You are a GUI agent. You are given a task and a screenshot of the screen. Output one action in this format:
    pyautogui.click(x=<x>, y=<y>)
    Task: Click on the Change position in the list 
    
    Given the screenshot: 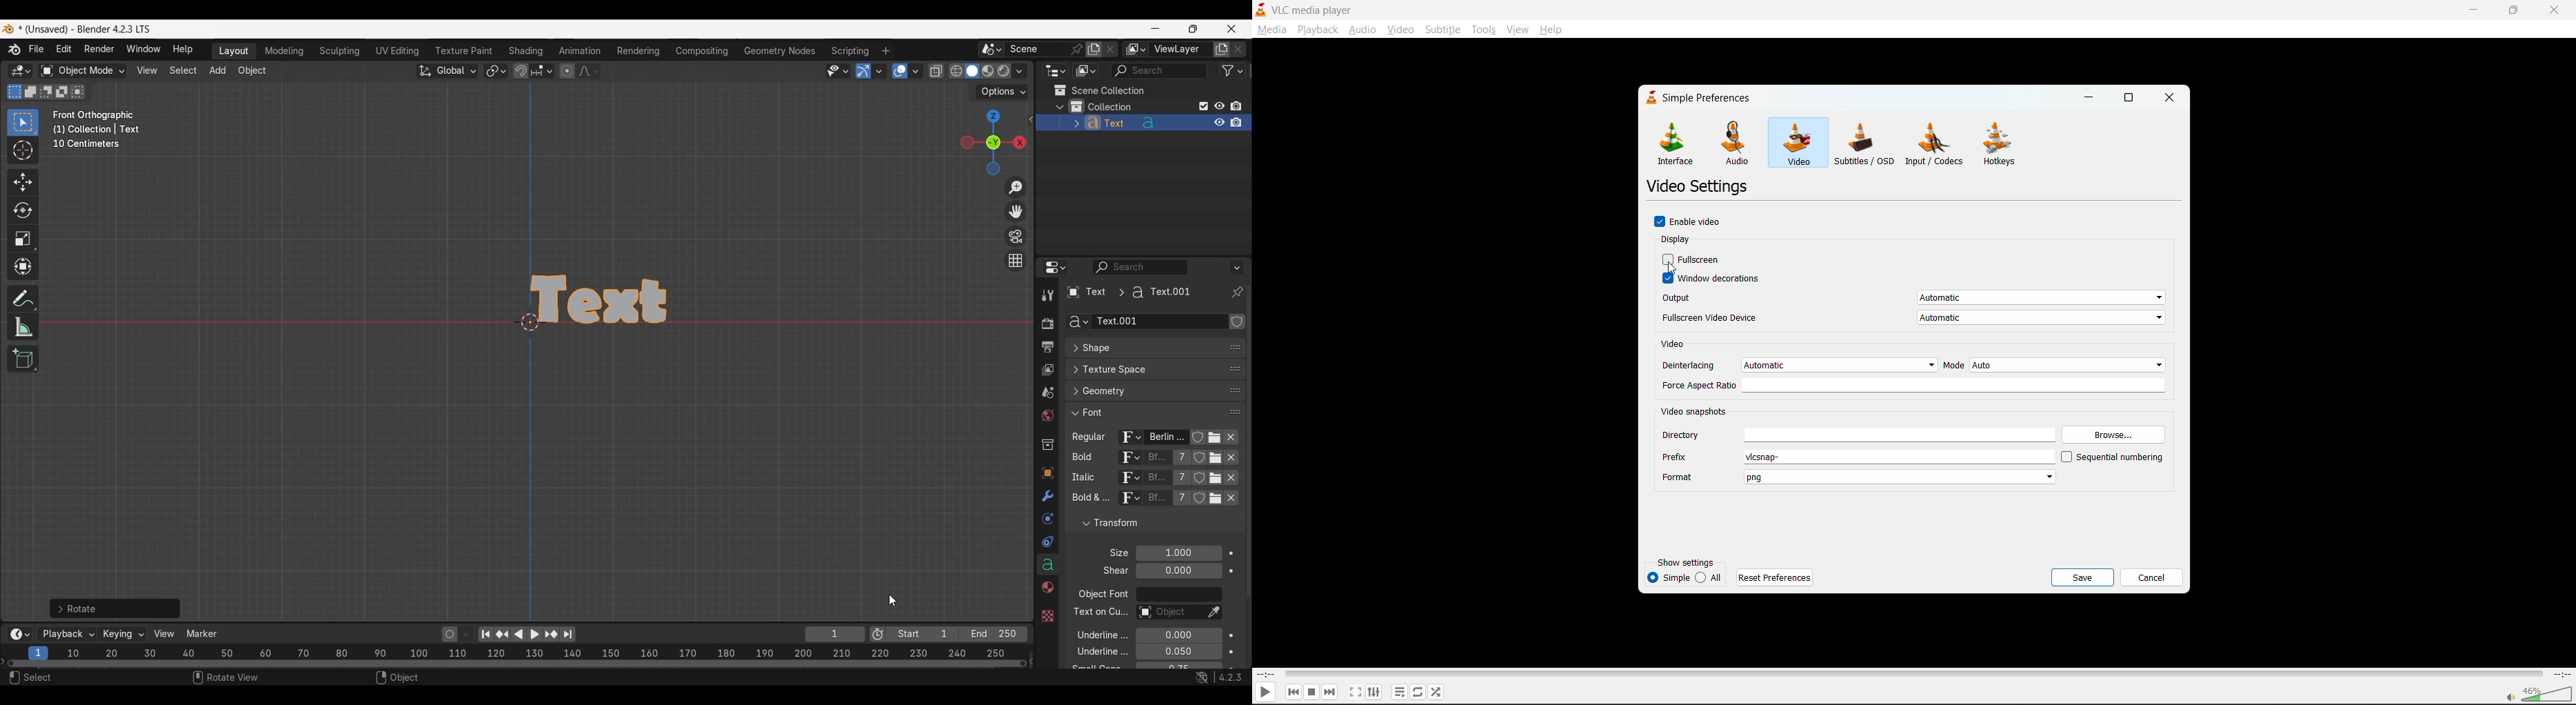 What is the action you would take?
    pyautogui.click(x=1236, y=409)
    